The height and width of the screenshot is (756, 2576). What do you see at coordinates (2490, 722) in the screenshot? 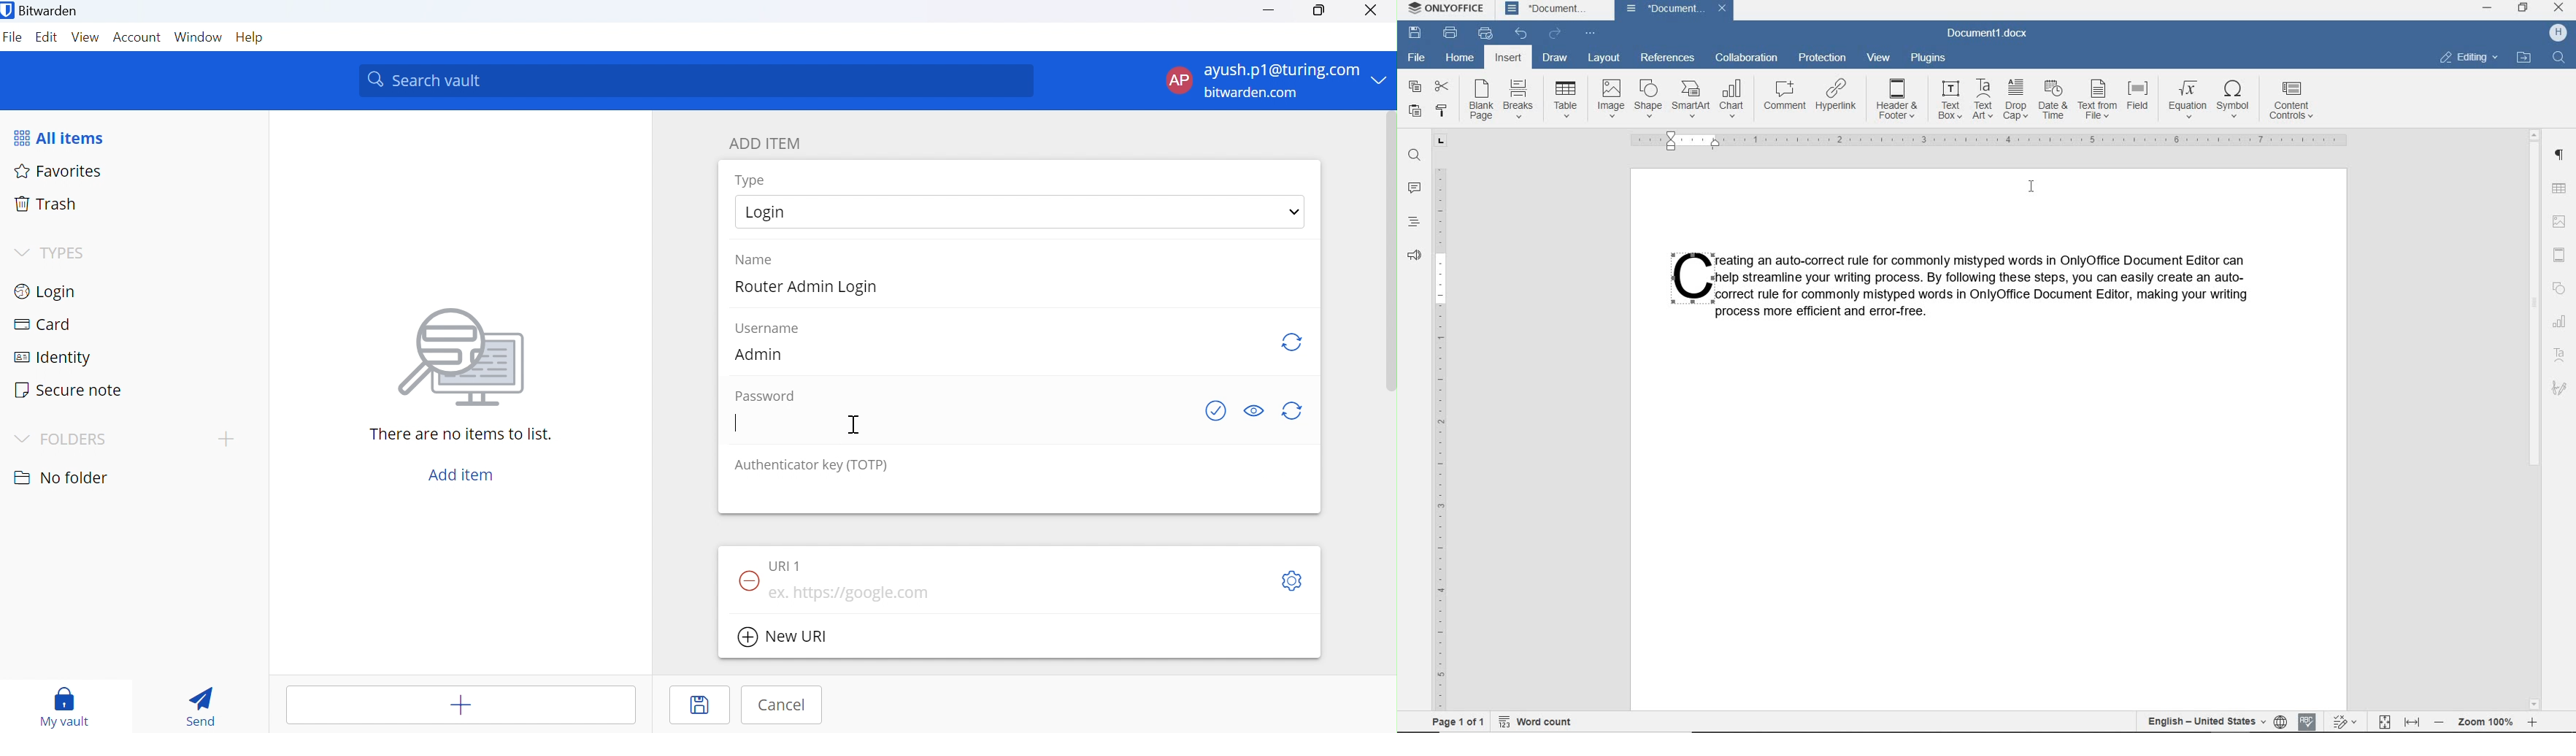
I see `zoom out or zoom in` at bounding box center [2490, 722].